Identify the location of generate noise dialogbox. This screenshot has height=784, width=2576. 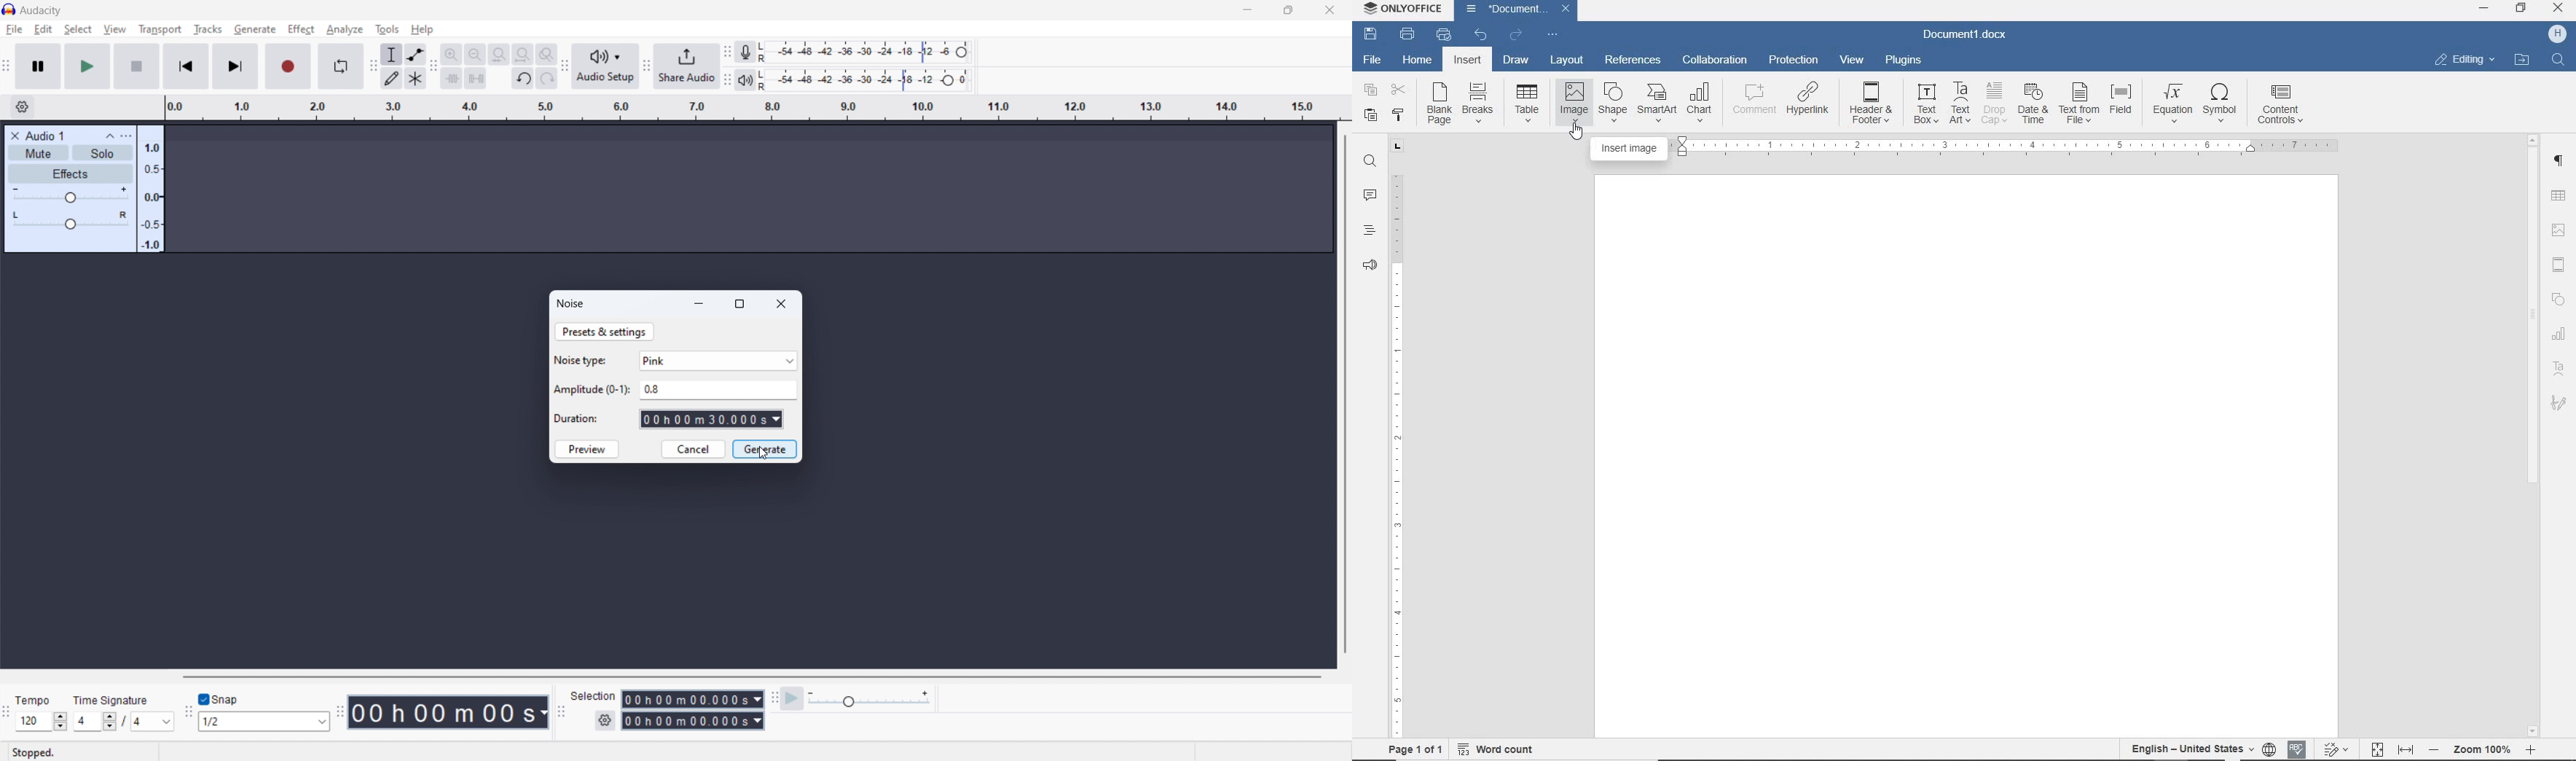
(571, 304).